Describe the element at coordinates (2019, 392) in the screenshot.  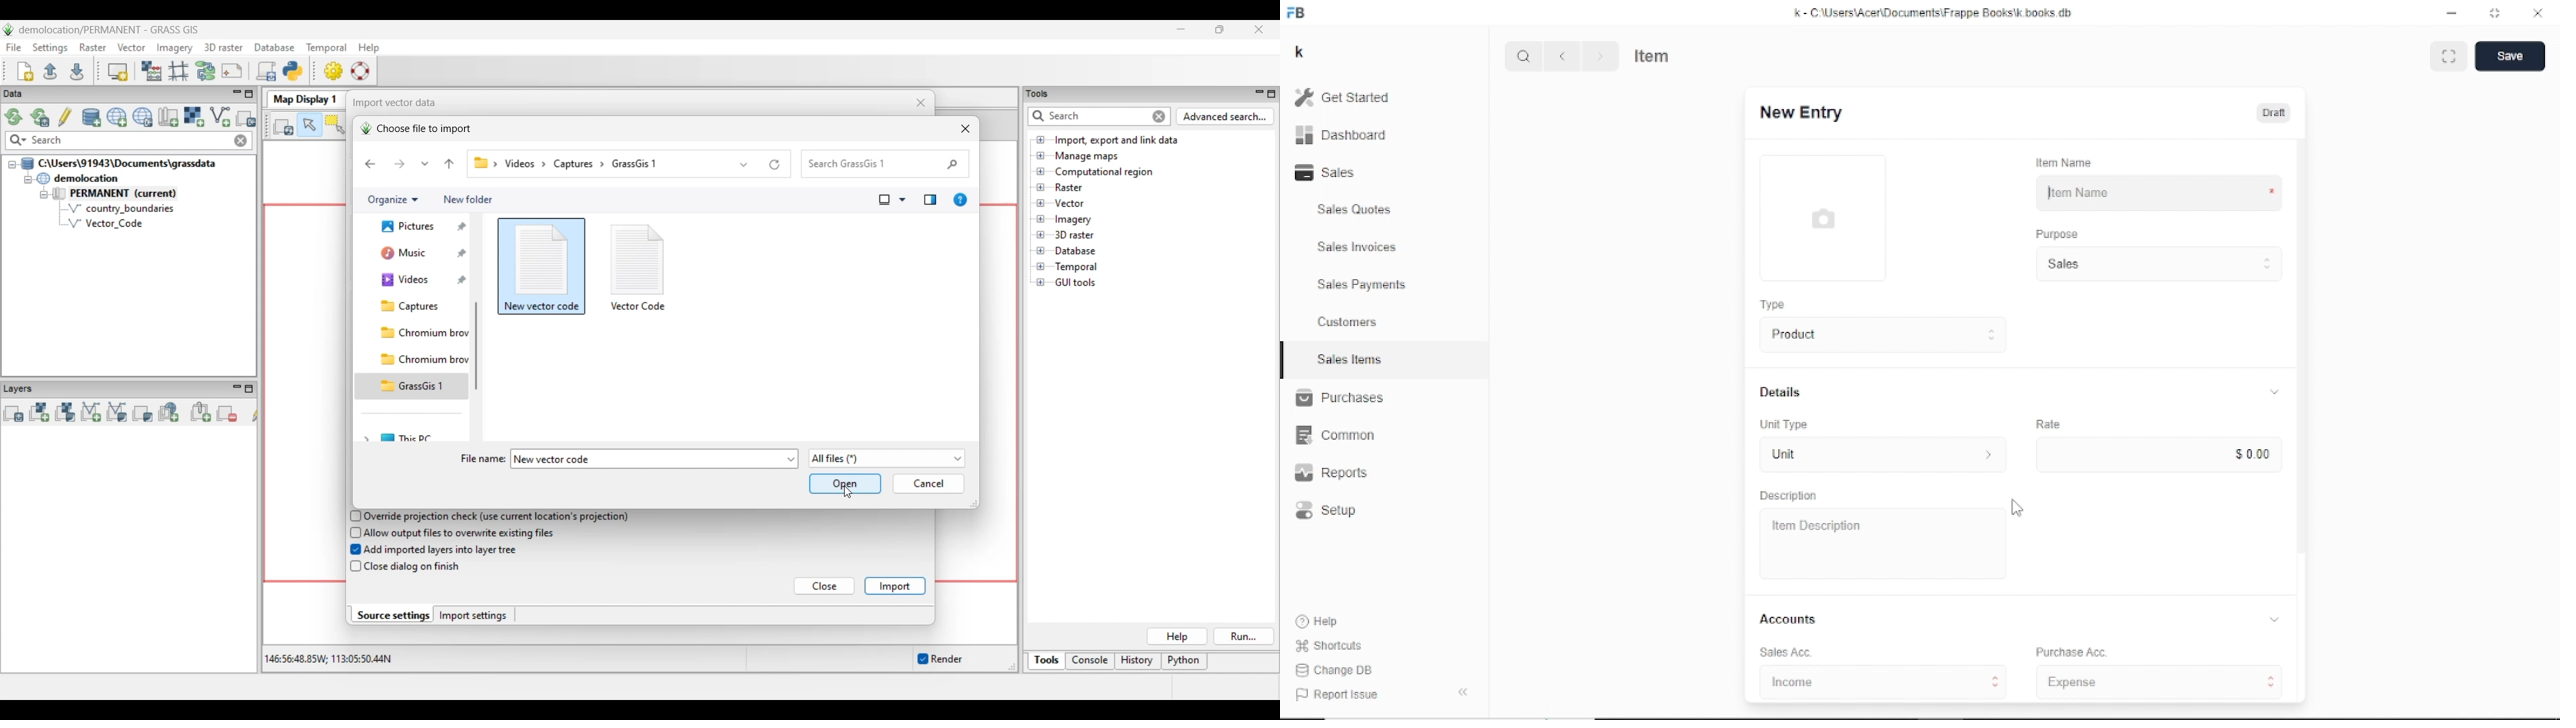
I see `Details` at that location.